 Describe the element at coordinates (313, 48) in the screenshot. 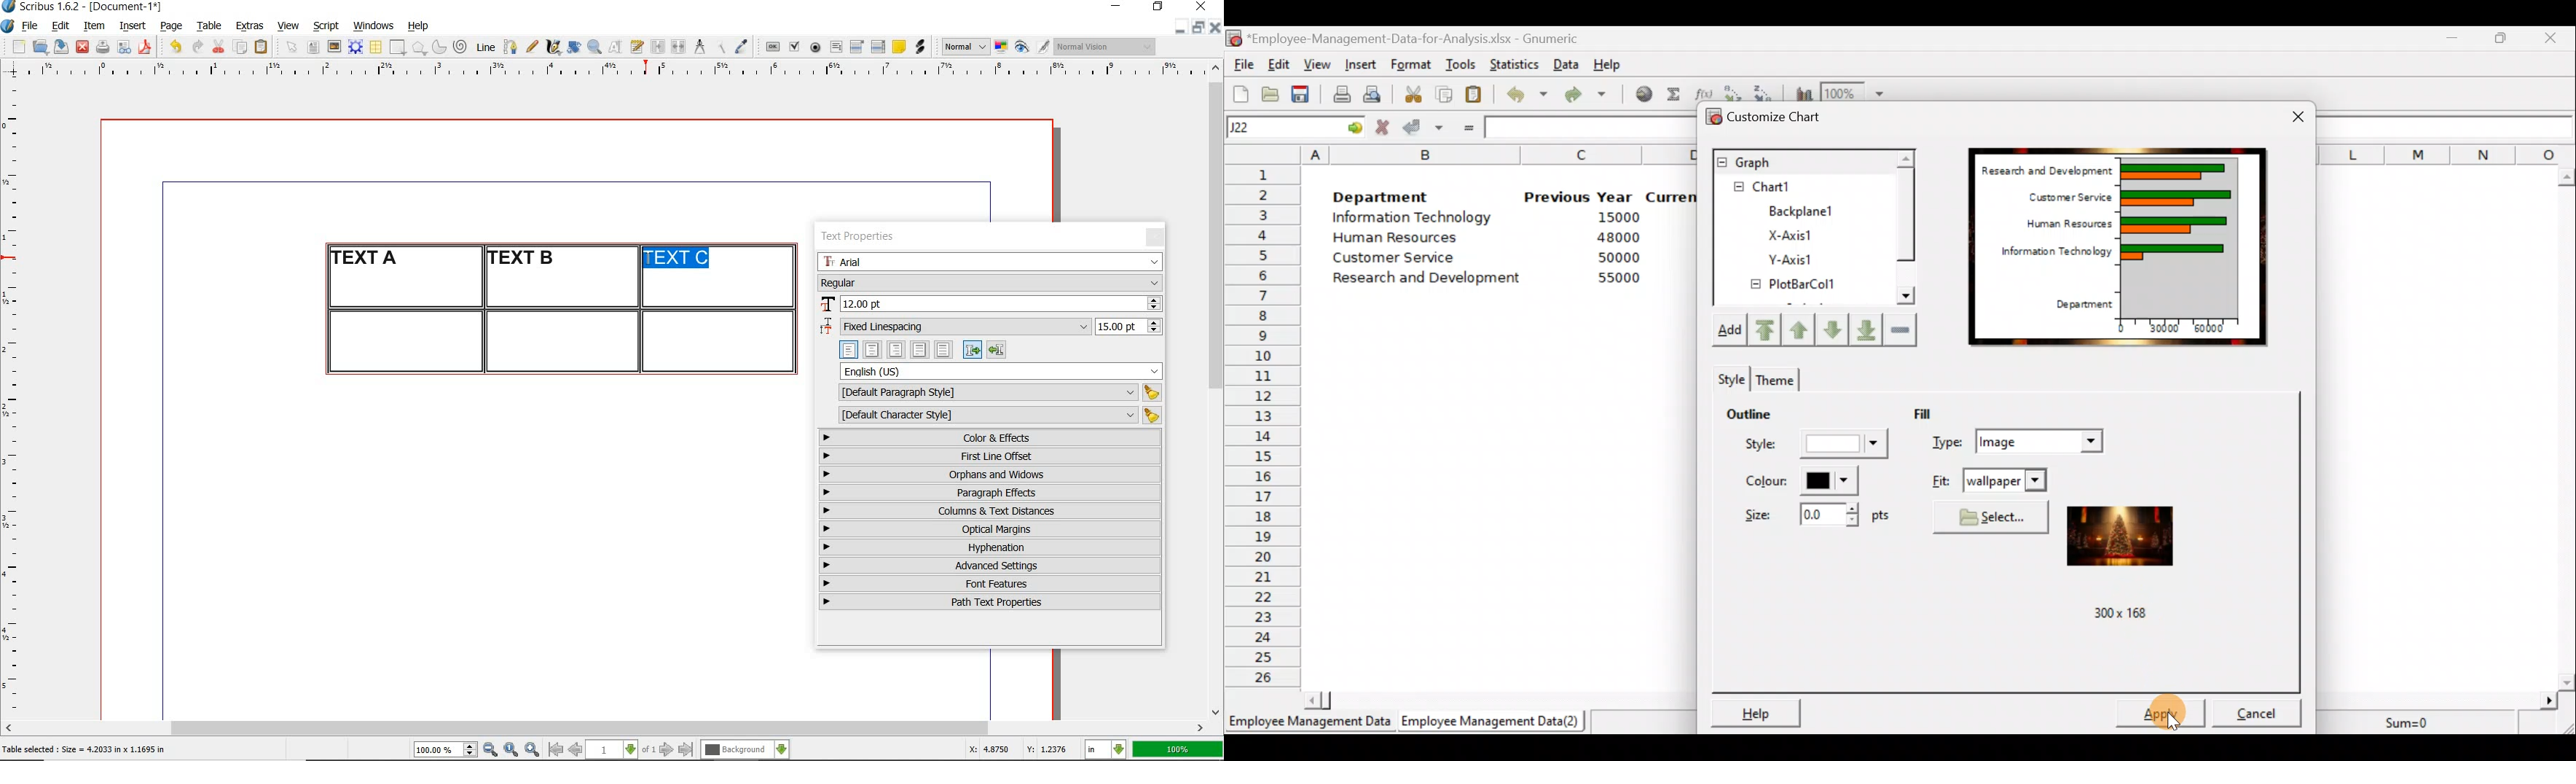

I see `text frame` at that location.